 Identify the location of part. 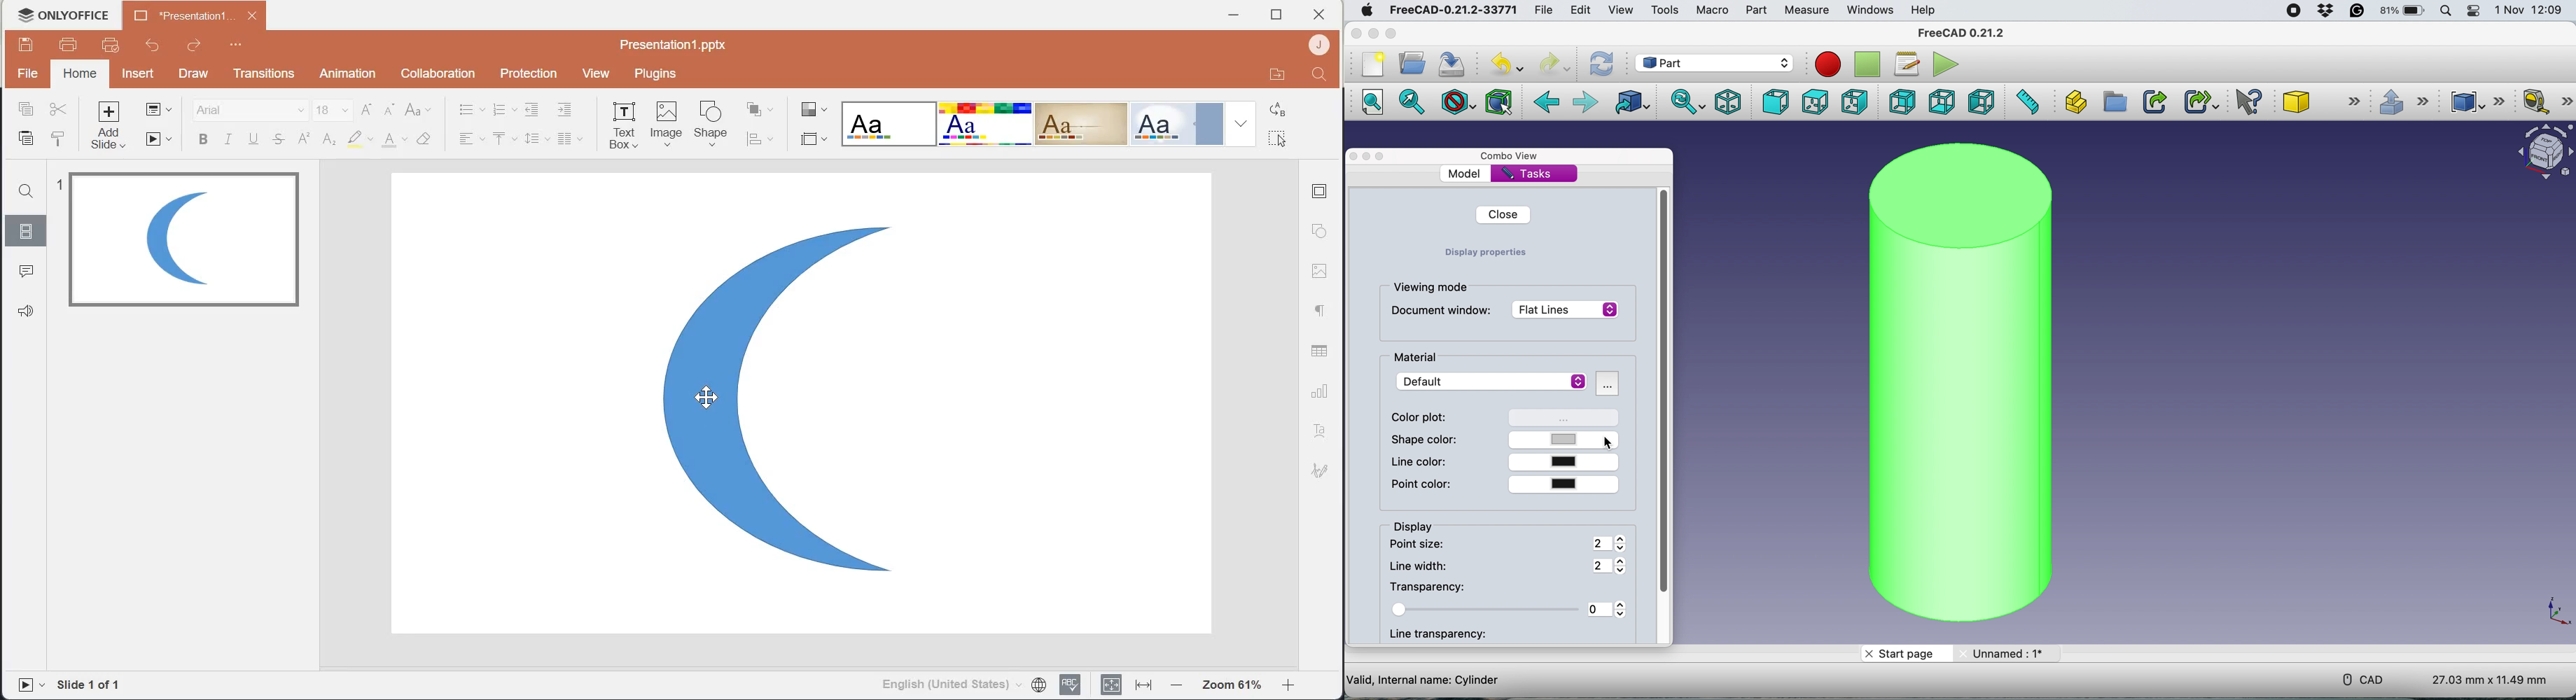
(1758, 12).